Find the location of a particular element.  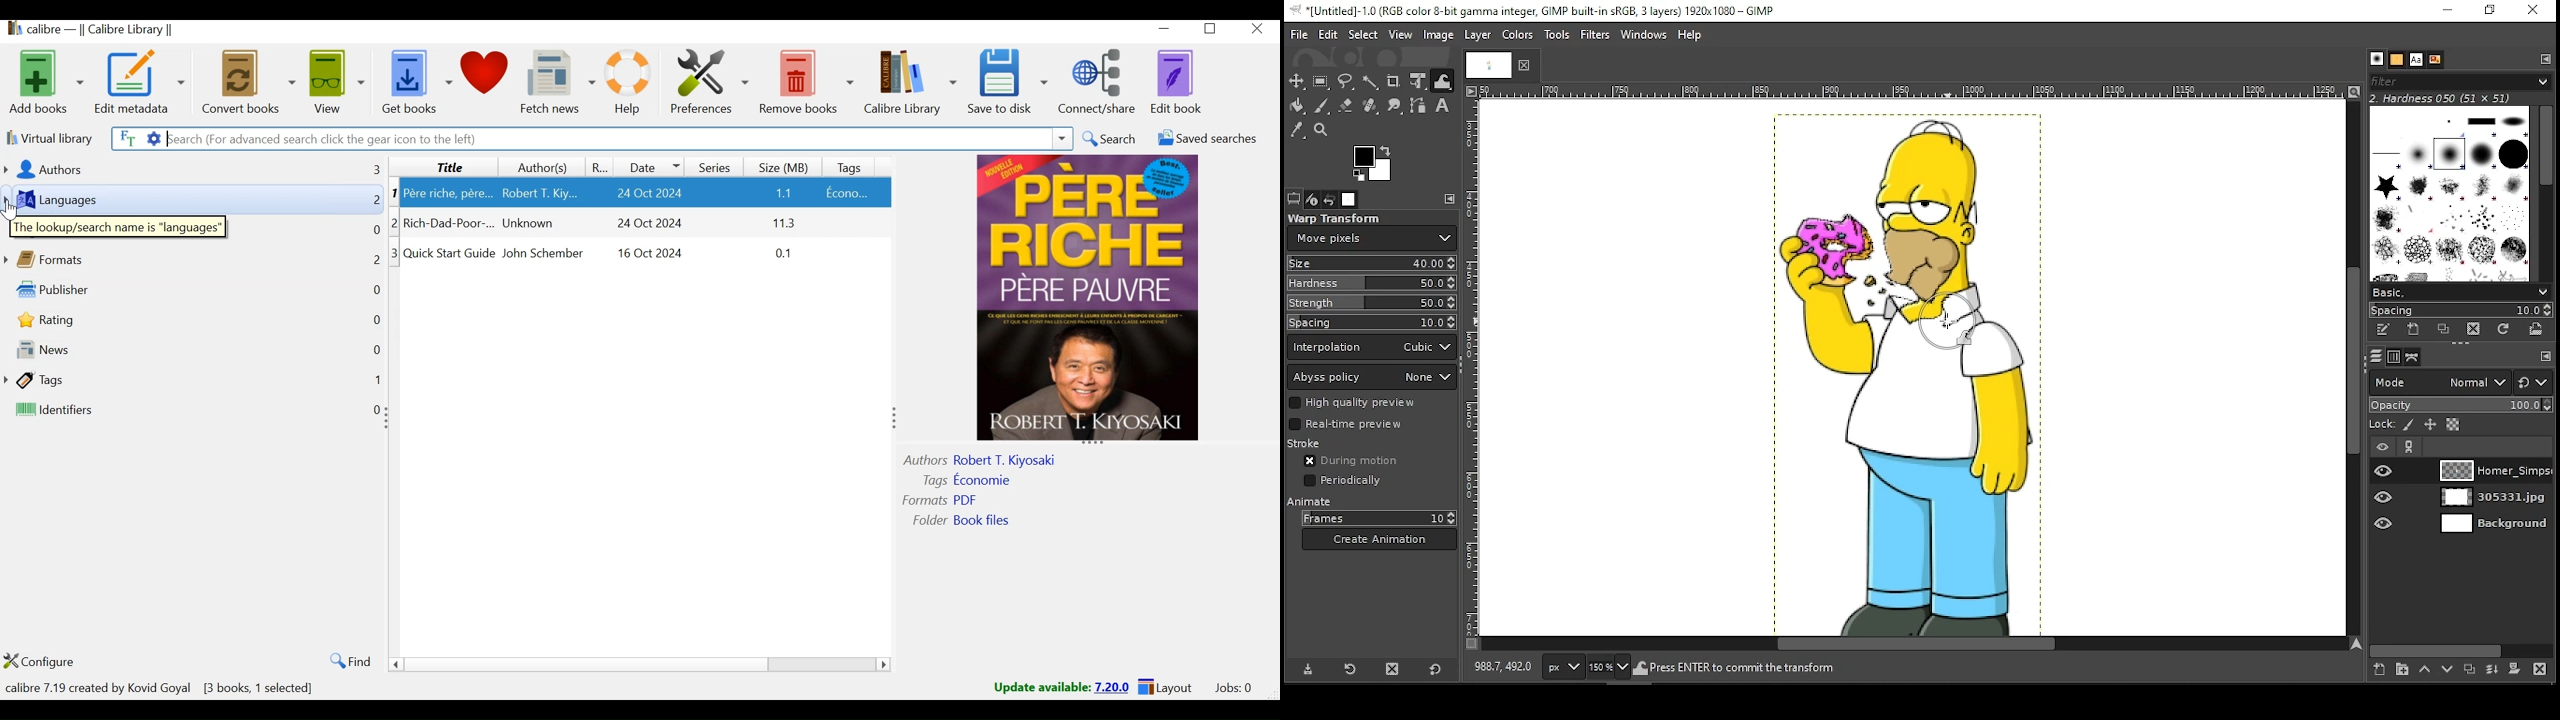

tab is located at coordinates (1491, 67).